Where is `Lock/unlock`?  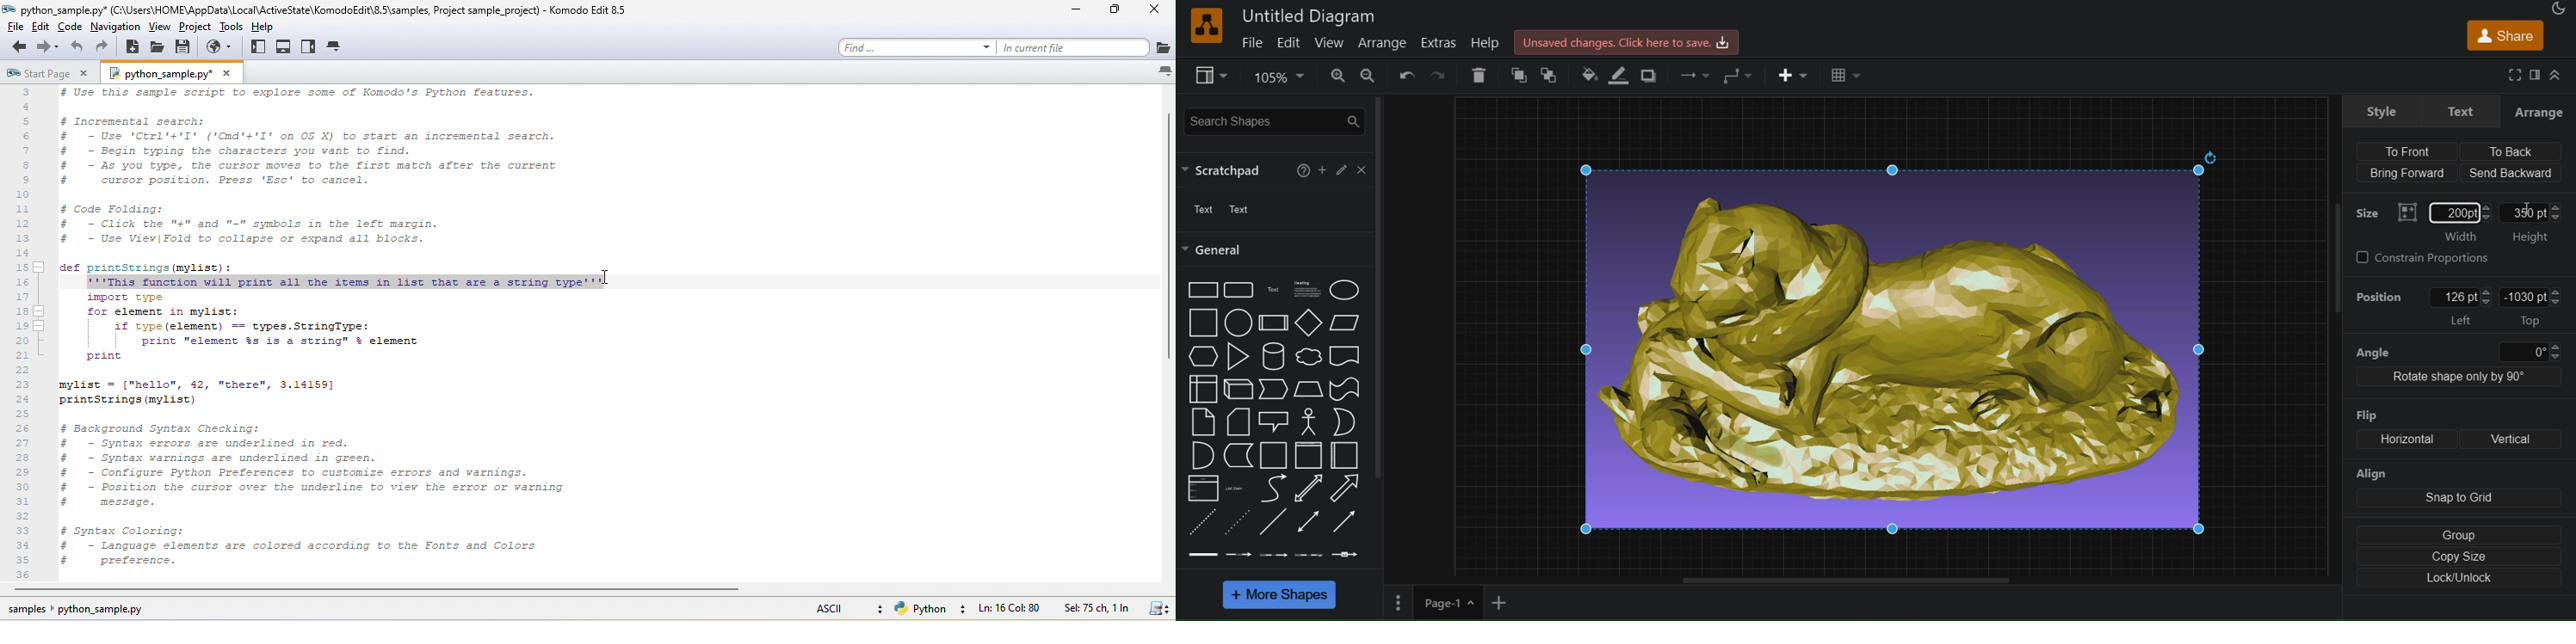 Lock/unlock is located at coordinates (2460, 579).